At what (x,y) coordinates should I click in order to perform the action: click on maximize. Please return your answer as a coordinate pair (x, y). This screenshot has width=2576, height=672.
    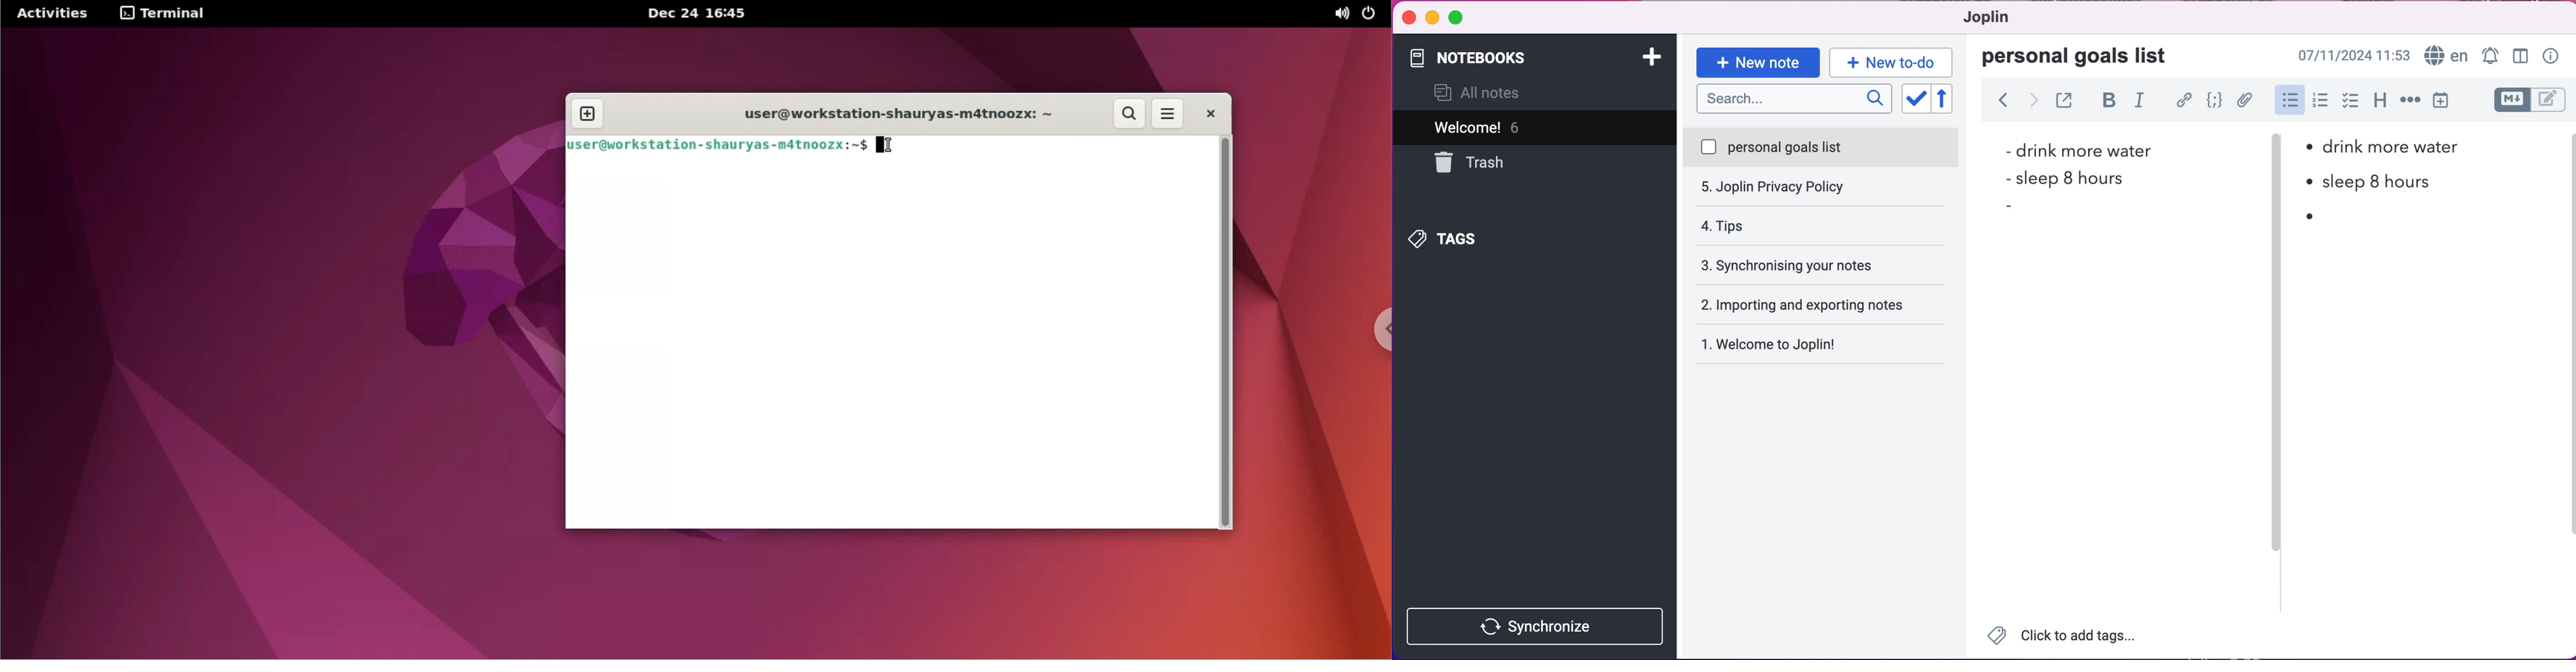
    Looking at the image, I should click on (1461, 19).